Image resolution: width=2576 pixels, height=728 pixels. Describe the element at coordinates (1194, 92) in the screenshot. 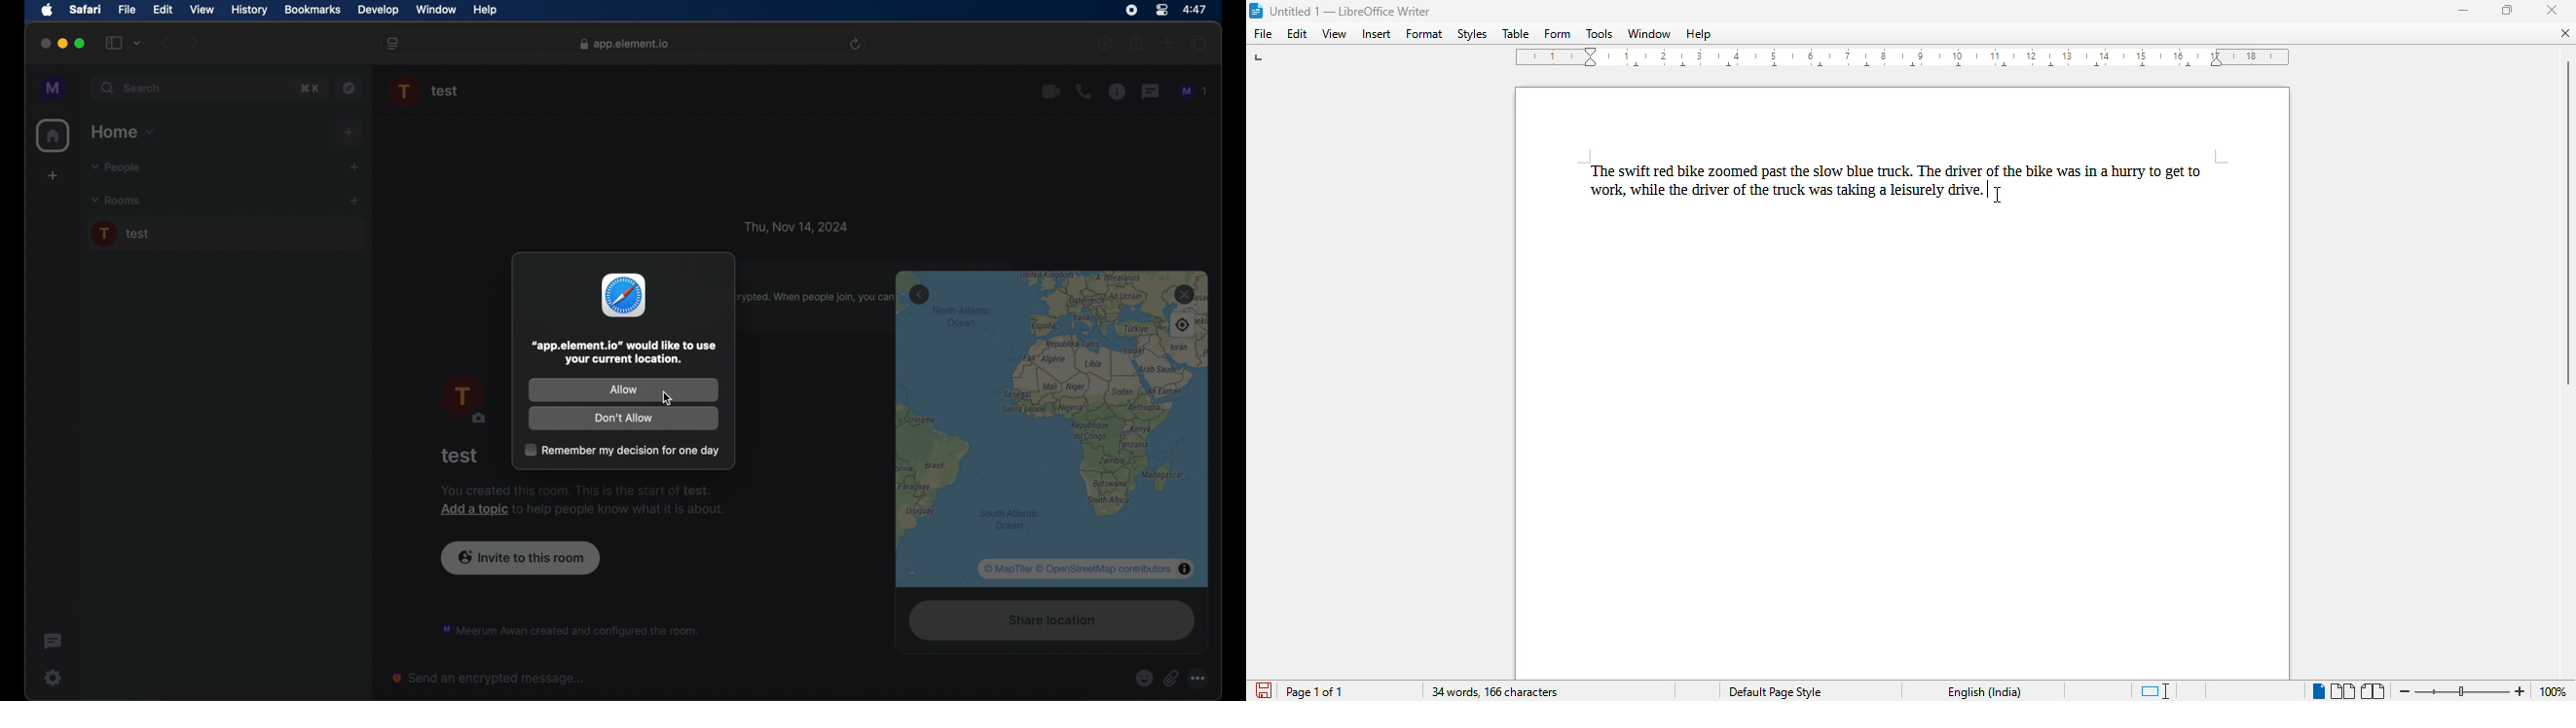

I see `messages` at that location.